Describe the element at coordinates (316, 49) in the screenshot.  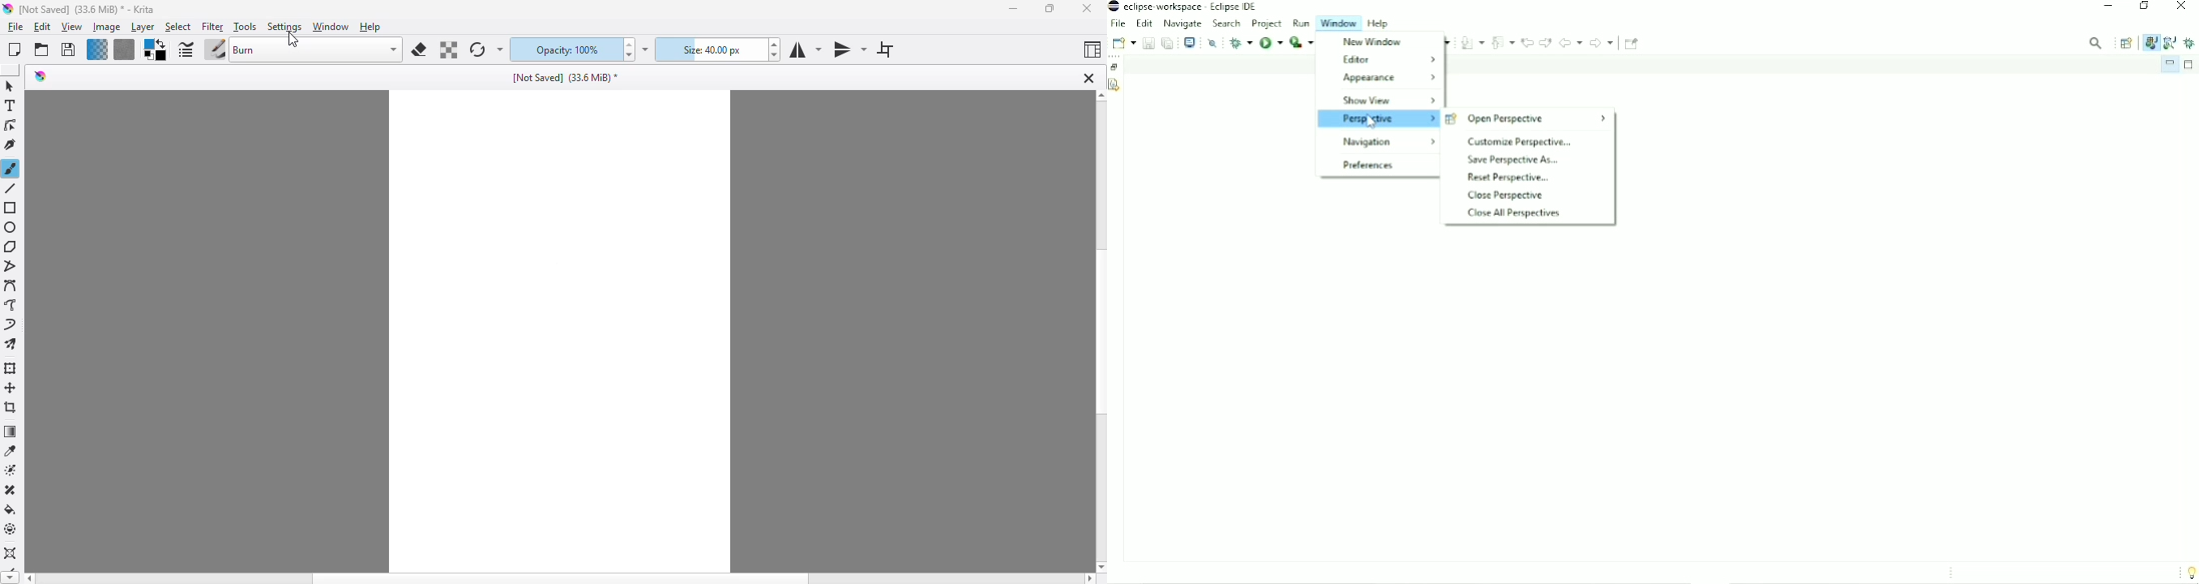
I see `blending mode` at that location.